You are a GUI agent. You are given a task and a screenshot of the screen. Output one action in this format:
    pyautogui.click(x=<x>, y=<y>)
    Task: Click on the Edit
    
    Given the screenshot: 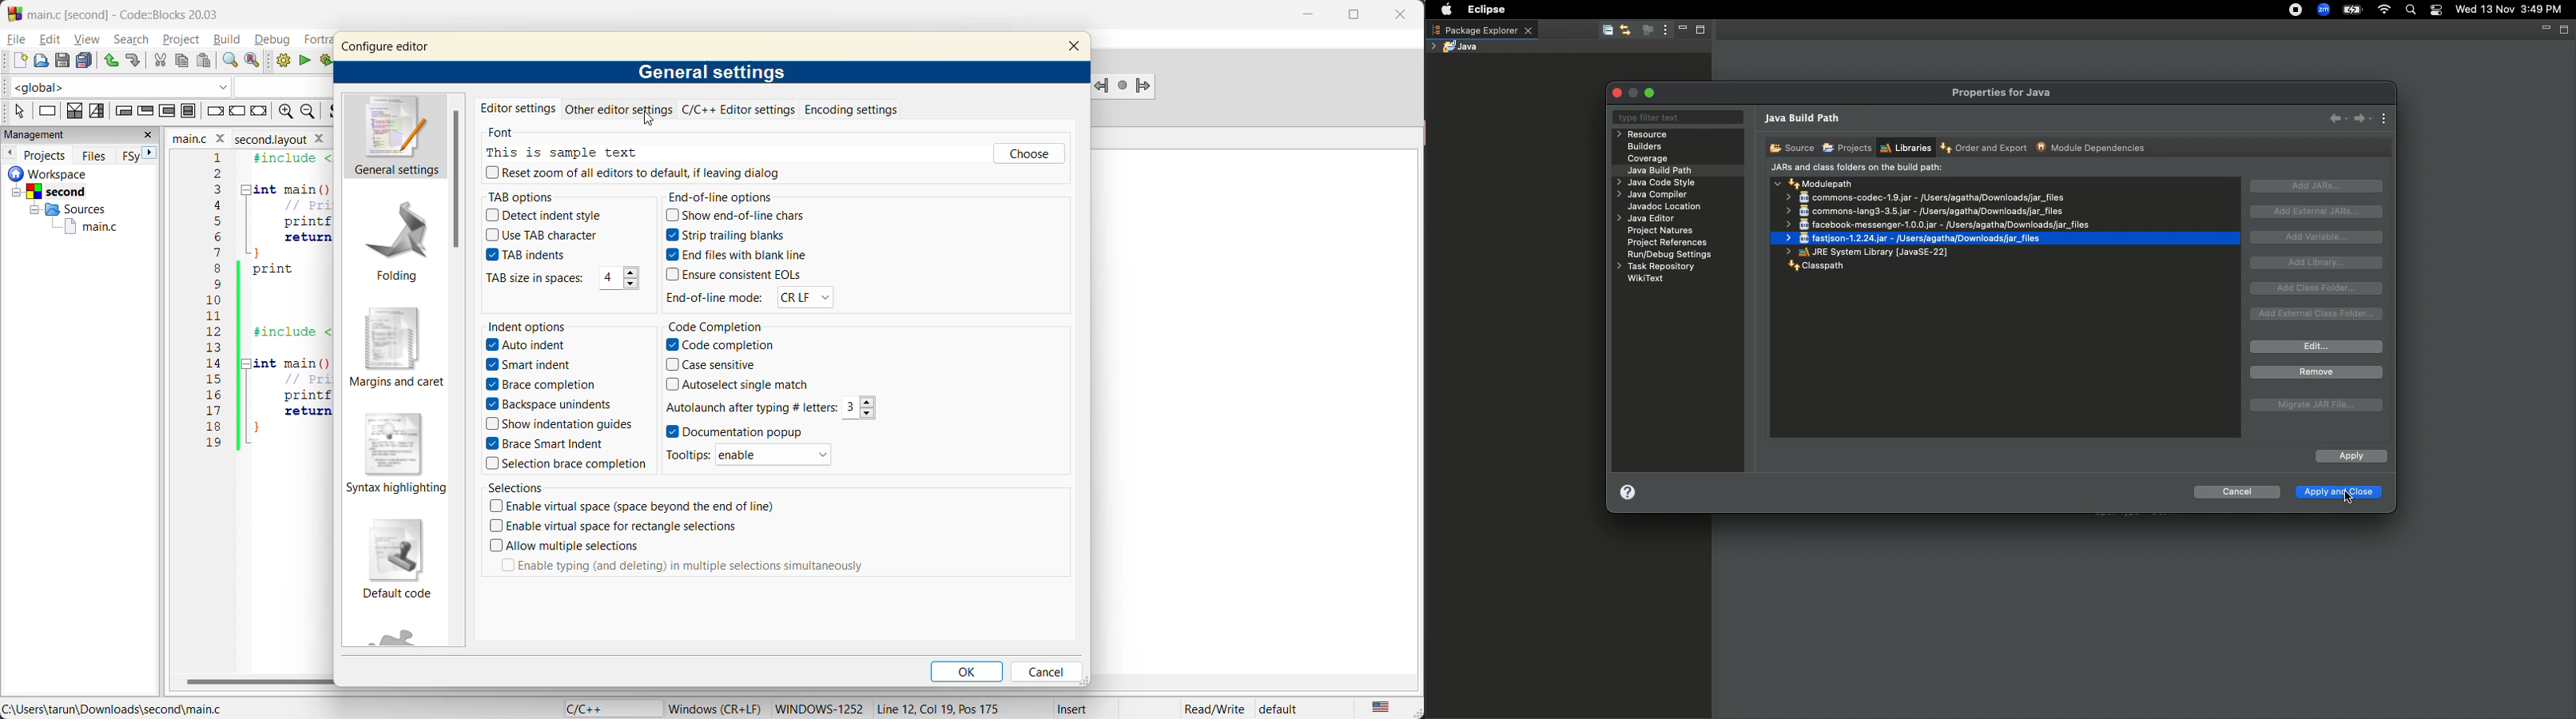 What is the action you would take?
    pyautogui.click(x=2316, y=347)
    